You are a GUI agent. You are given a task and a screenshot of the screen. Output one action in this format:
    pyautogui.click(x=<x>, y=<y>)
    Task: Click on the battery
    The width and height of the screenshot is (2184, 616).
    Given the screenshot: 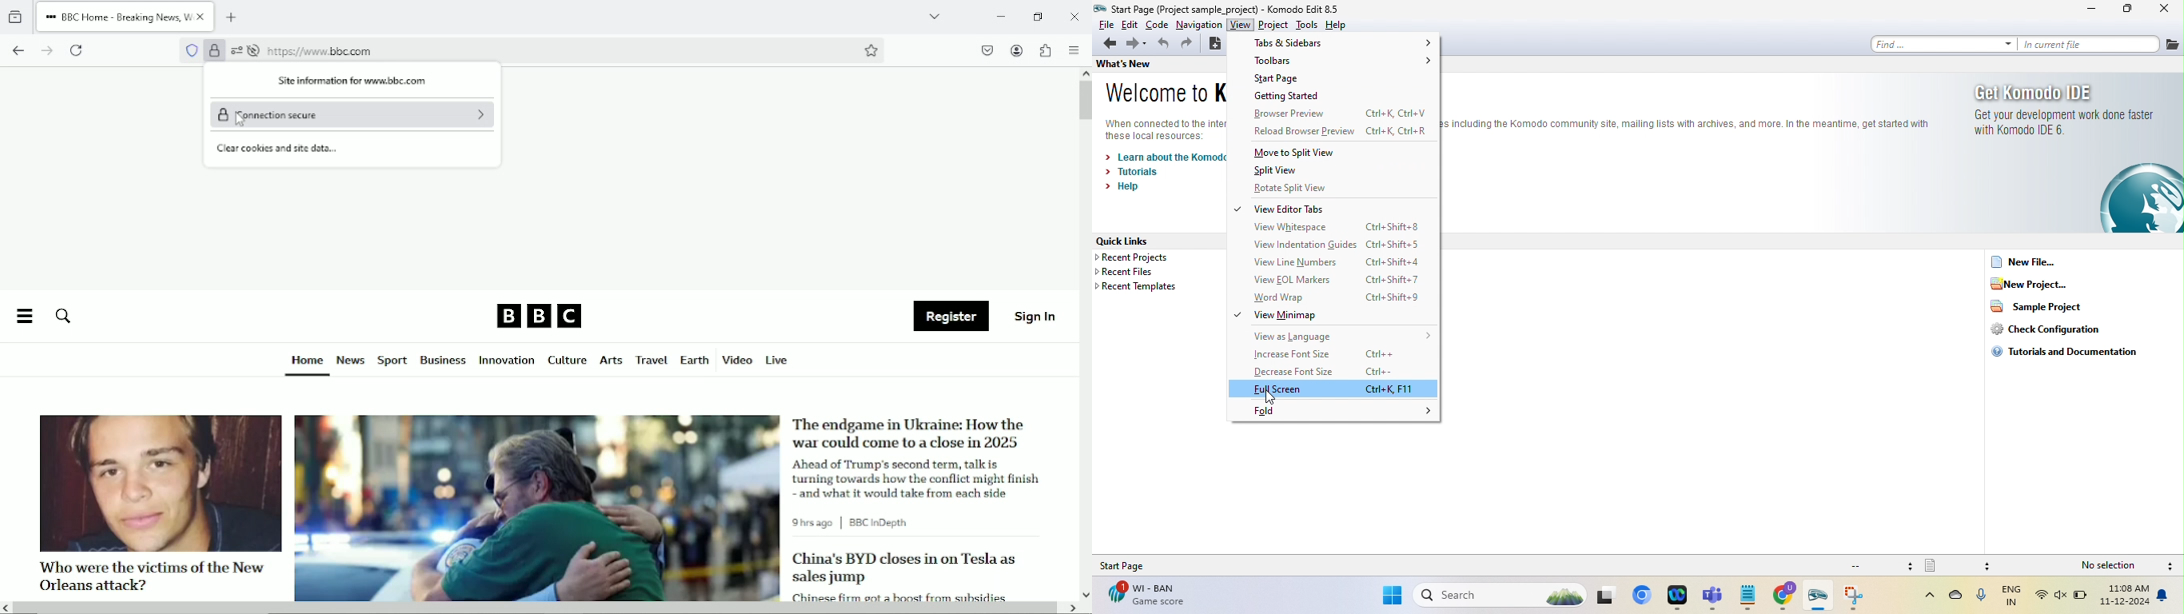 What is the action you would take?
    pyautogui.click(x=2082, y=598)
    